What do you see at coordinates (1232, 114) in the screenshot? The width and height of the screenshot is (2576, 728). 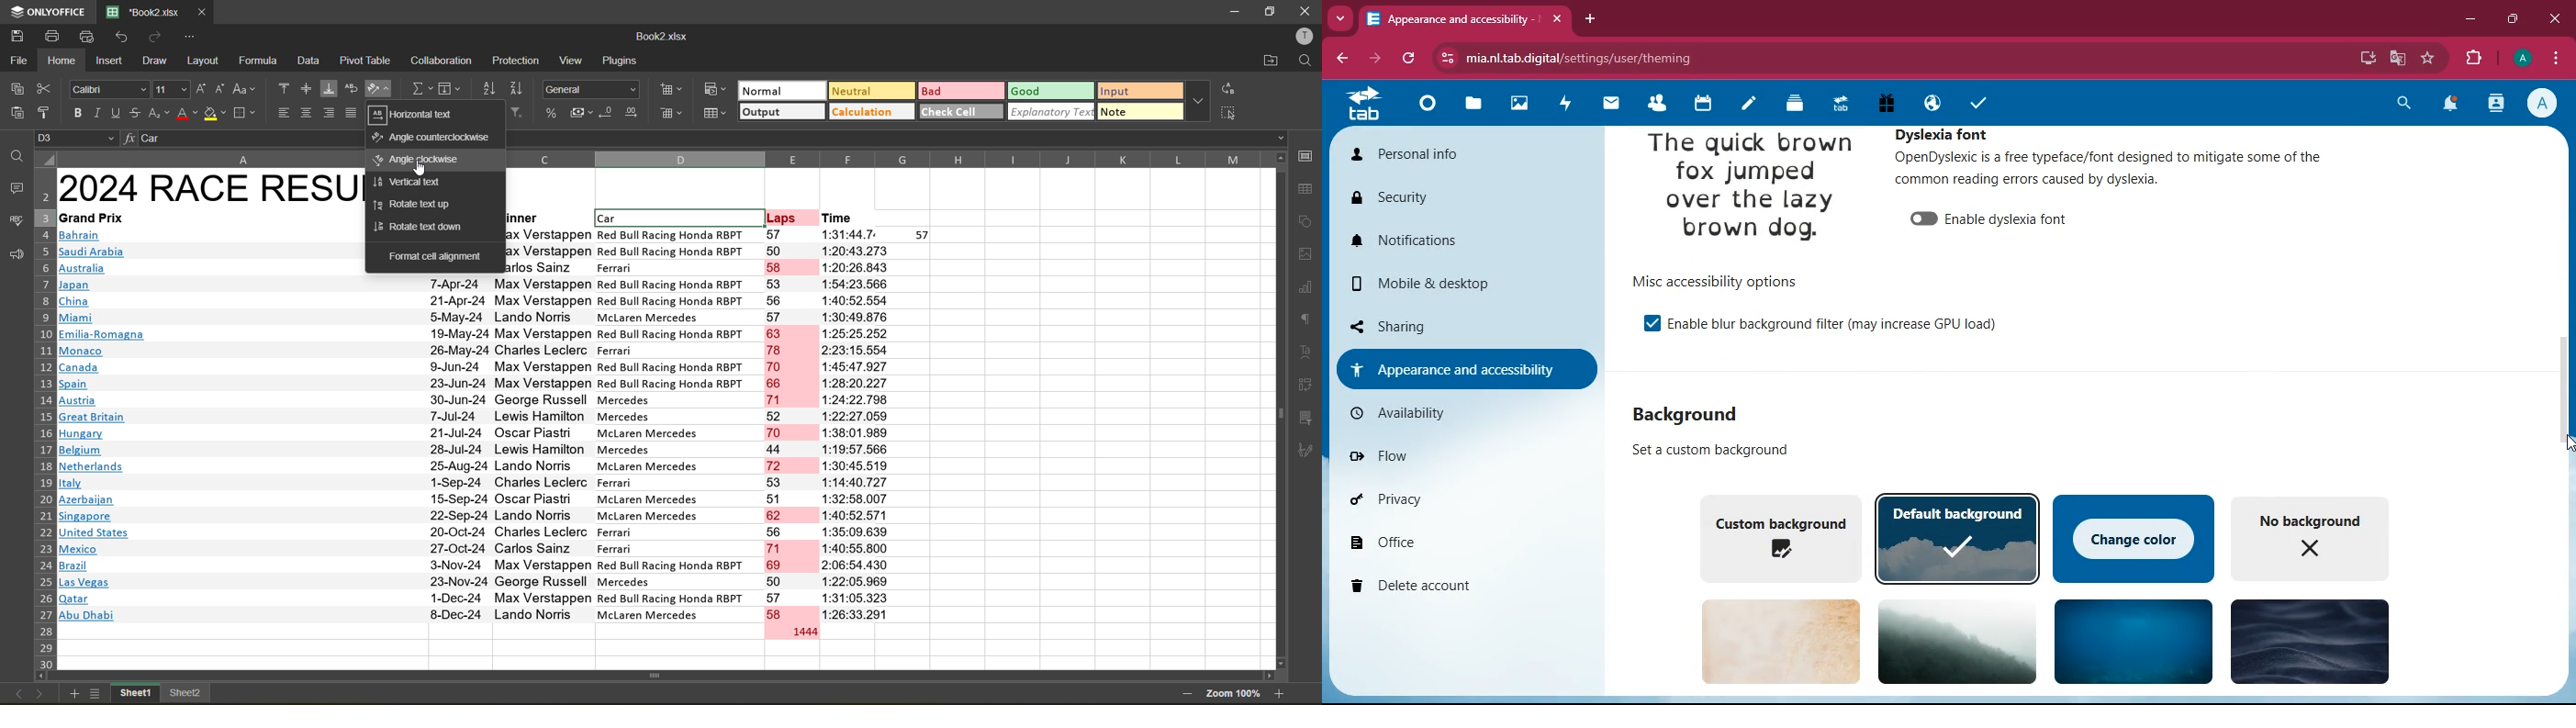 I see `select all` at bounding box center [1232, 114].